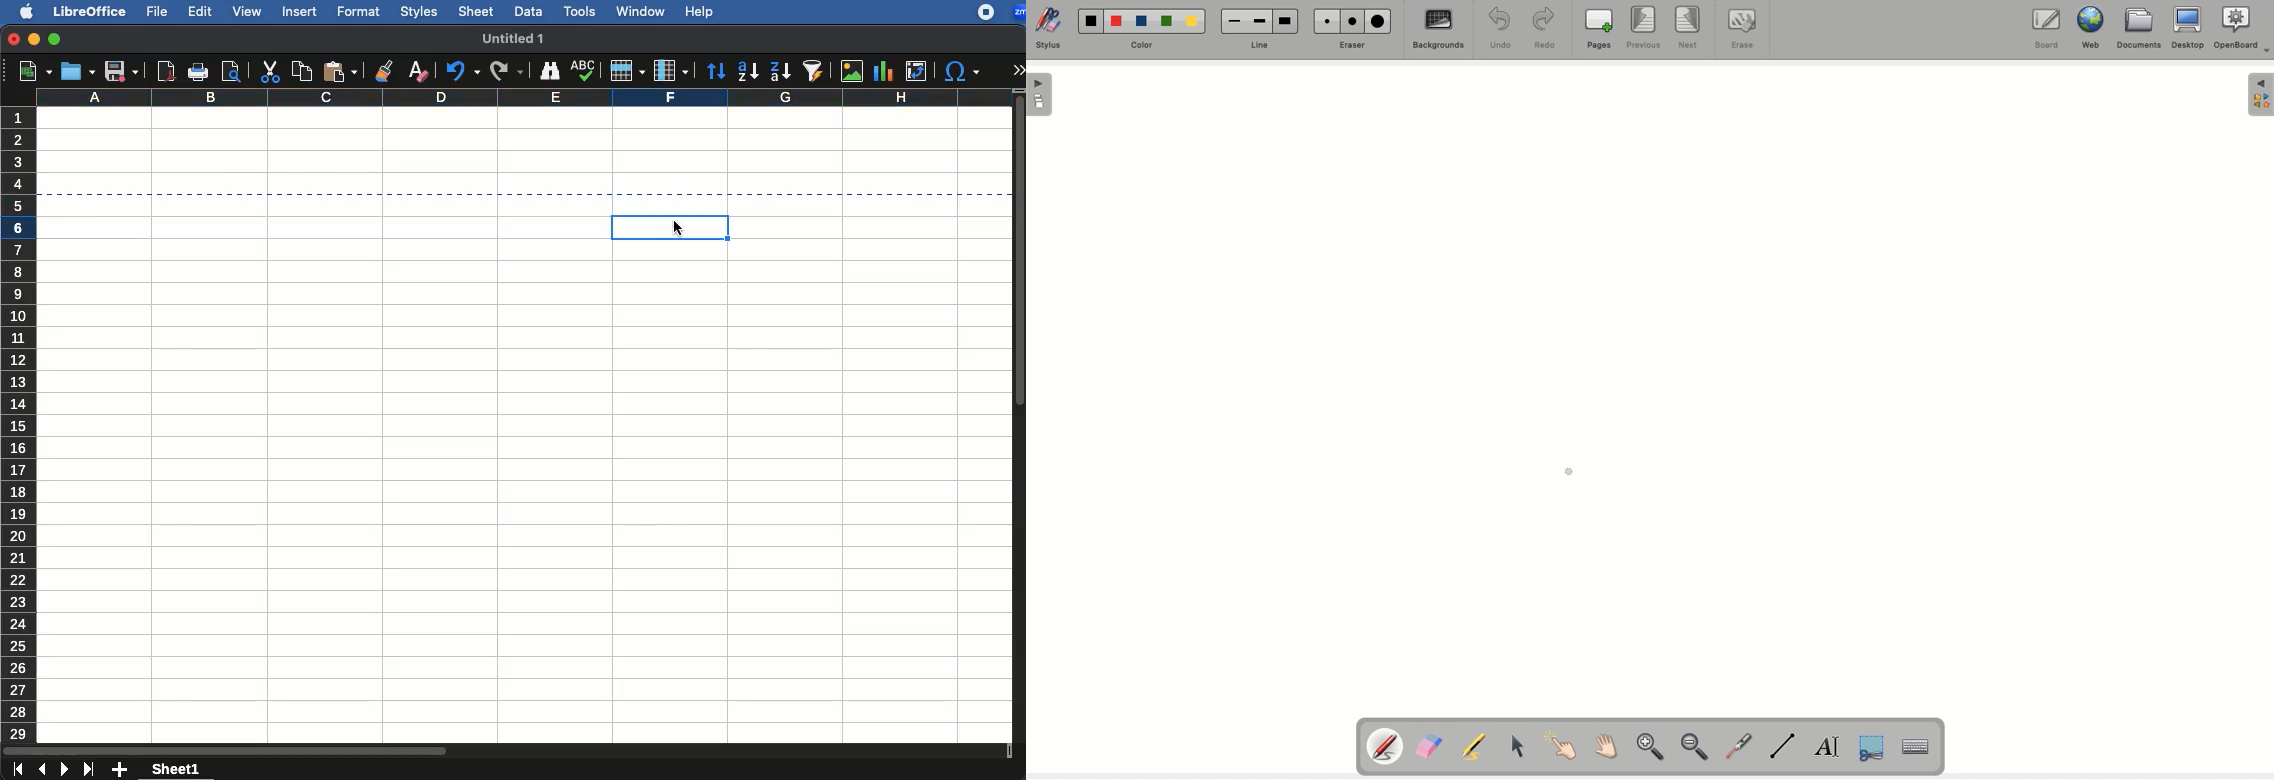 The height and width of the screenshot is (784, 2296). I want to click on data, so click(528, 11).